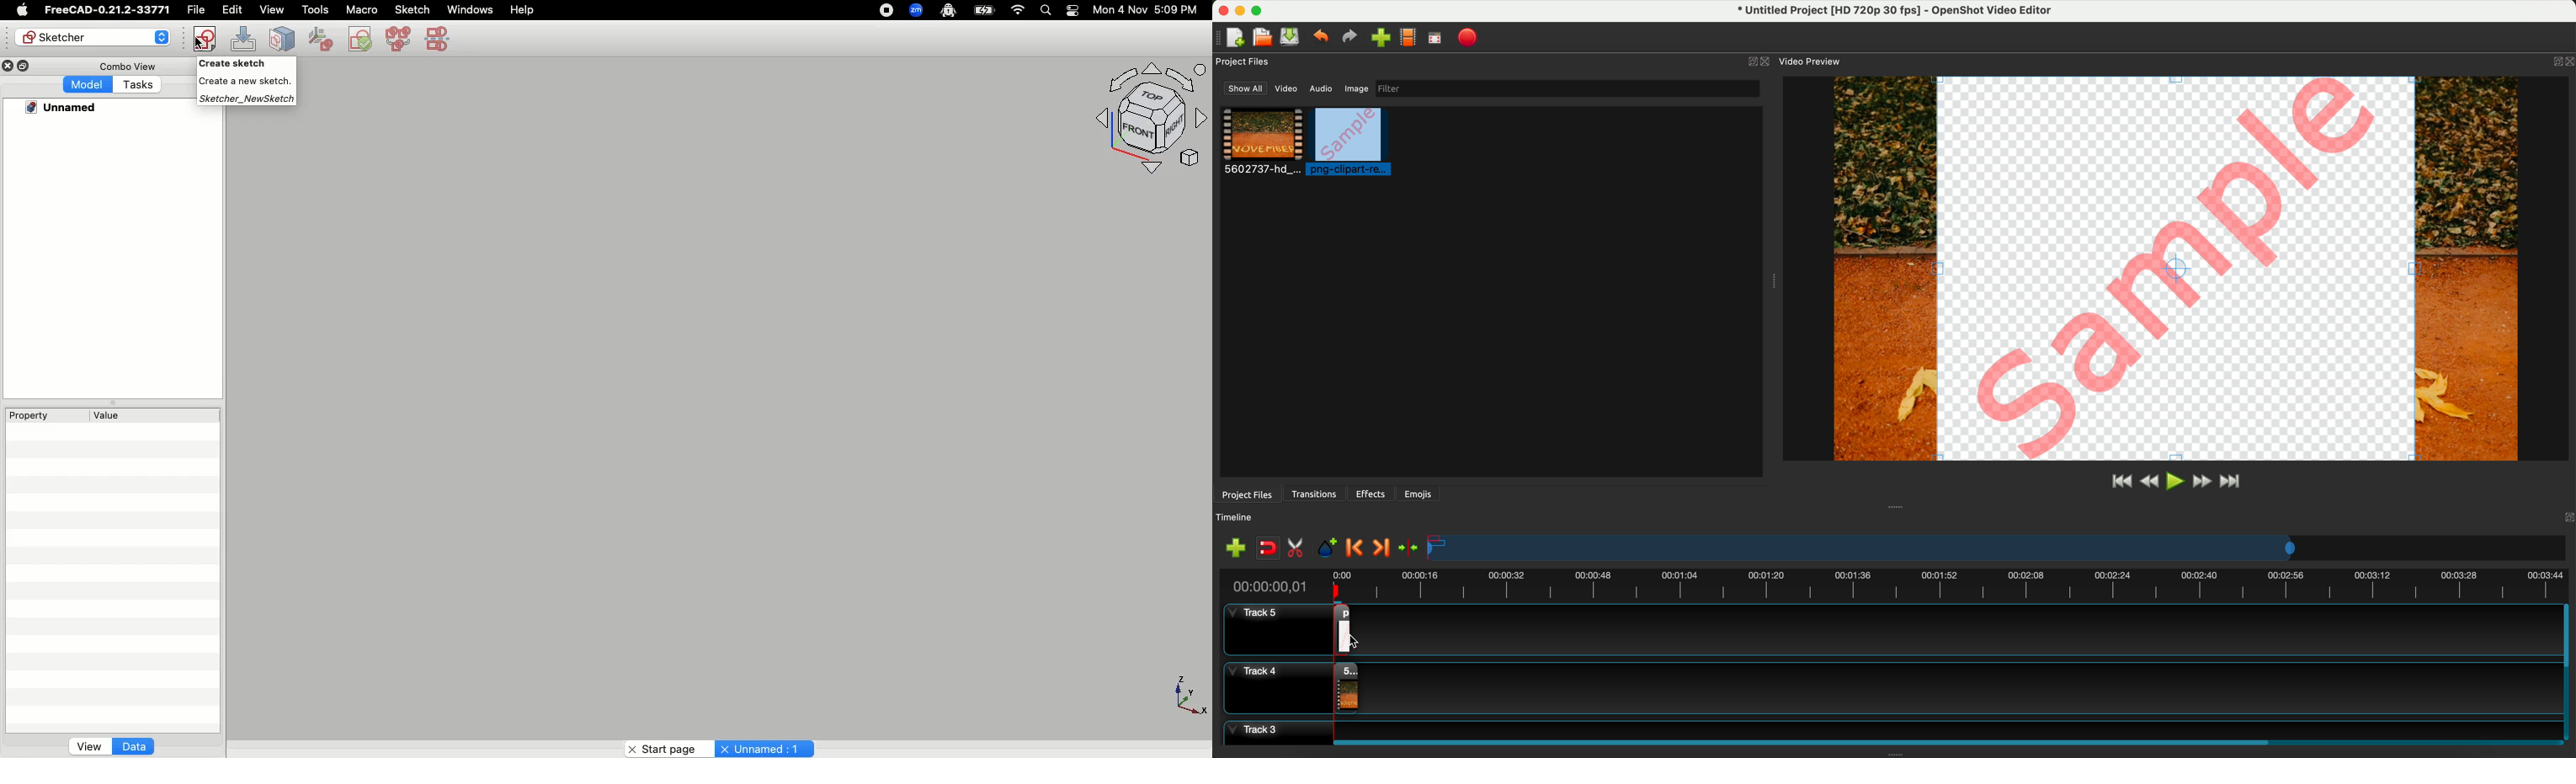 The height and width of the screenshot is (784, 2576). What do you see at coordinates (1887, 685) in the screenshot?
I see `track 4` at bounding box center [1887, 685].